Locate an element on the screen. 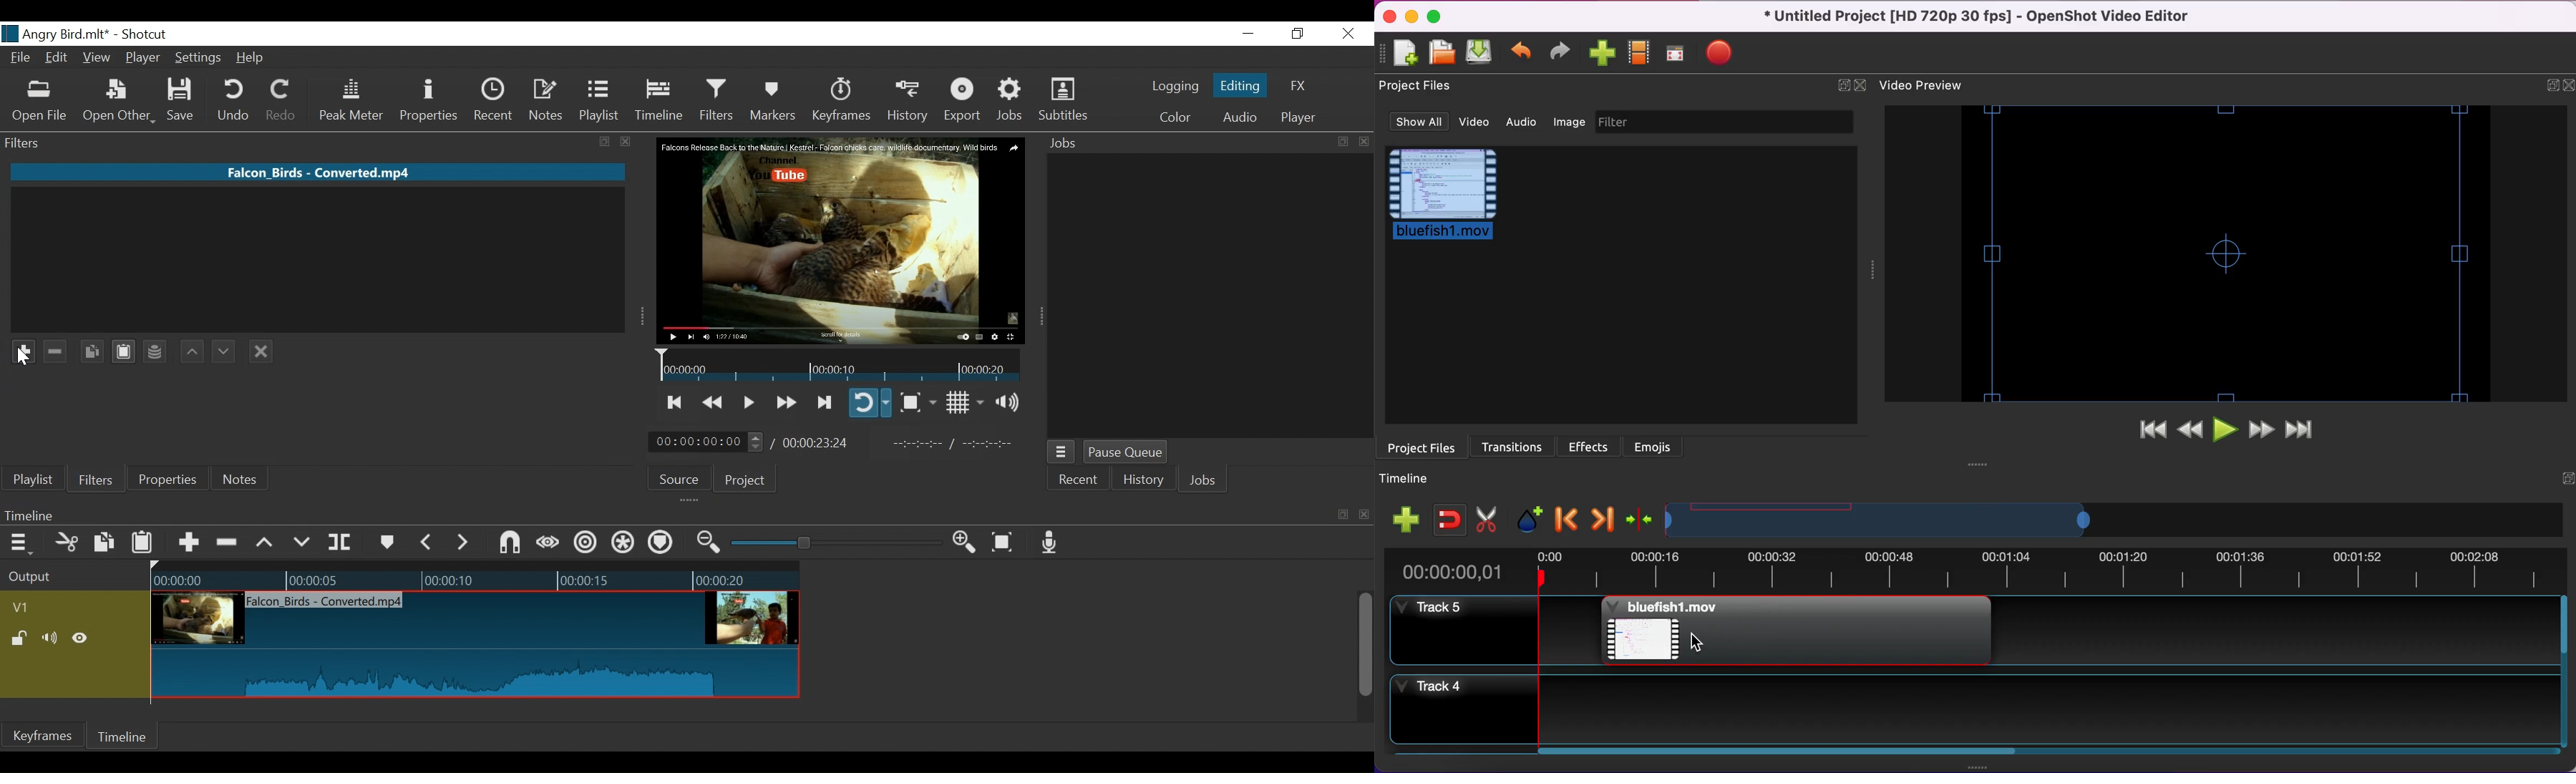 The width and height of the screenshot is (2576, 784). Notes is located at coordinates (547, 100).